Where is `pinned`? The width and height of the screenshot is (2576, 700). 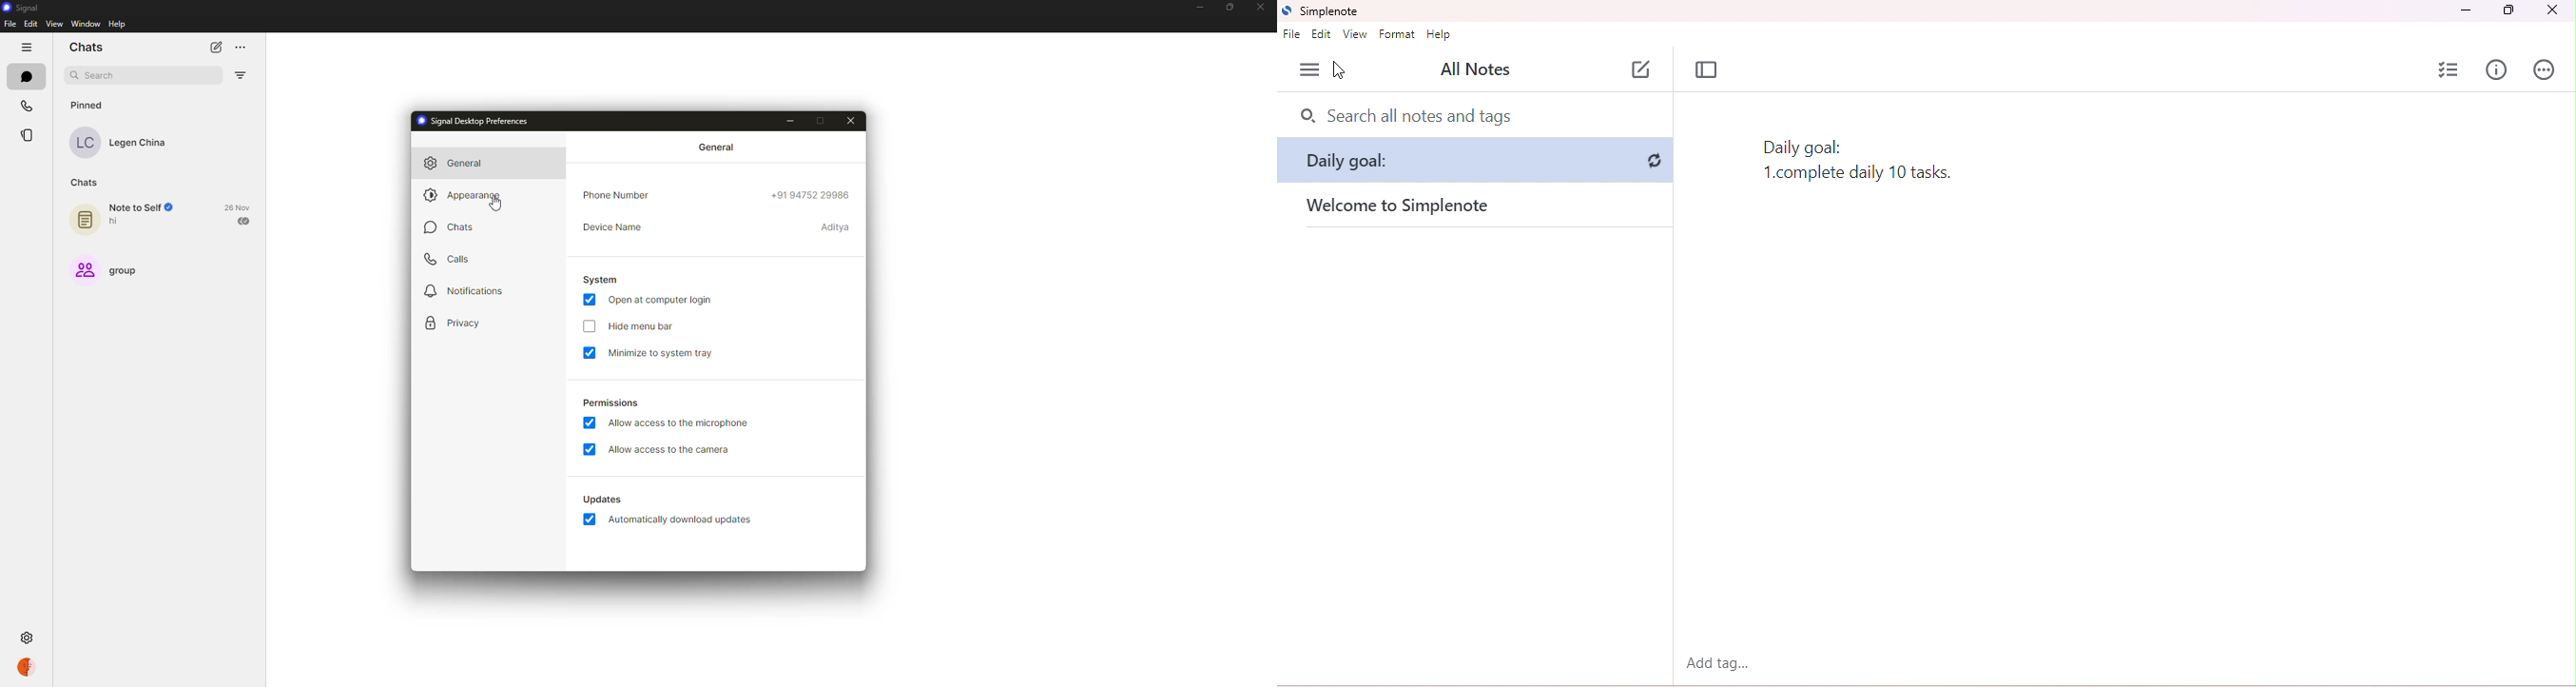
pinned is located at coordinates (89, 105).